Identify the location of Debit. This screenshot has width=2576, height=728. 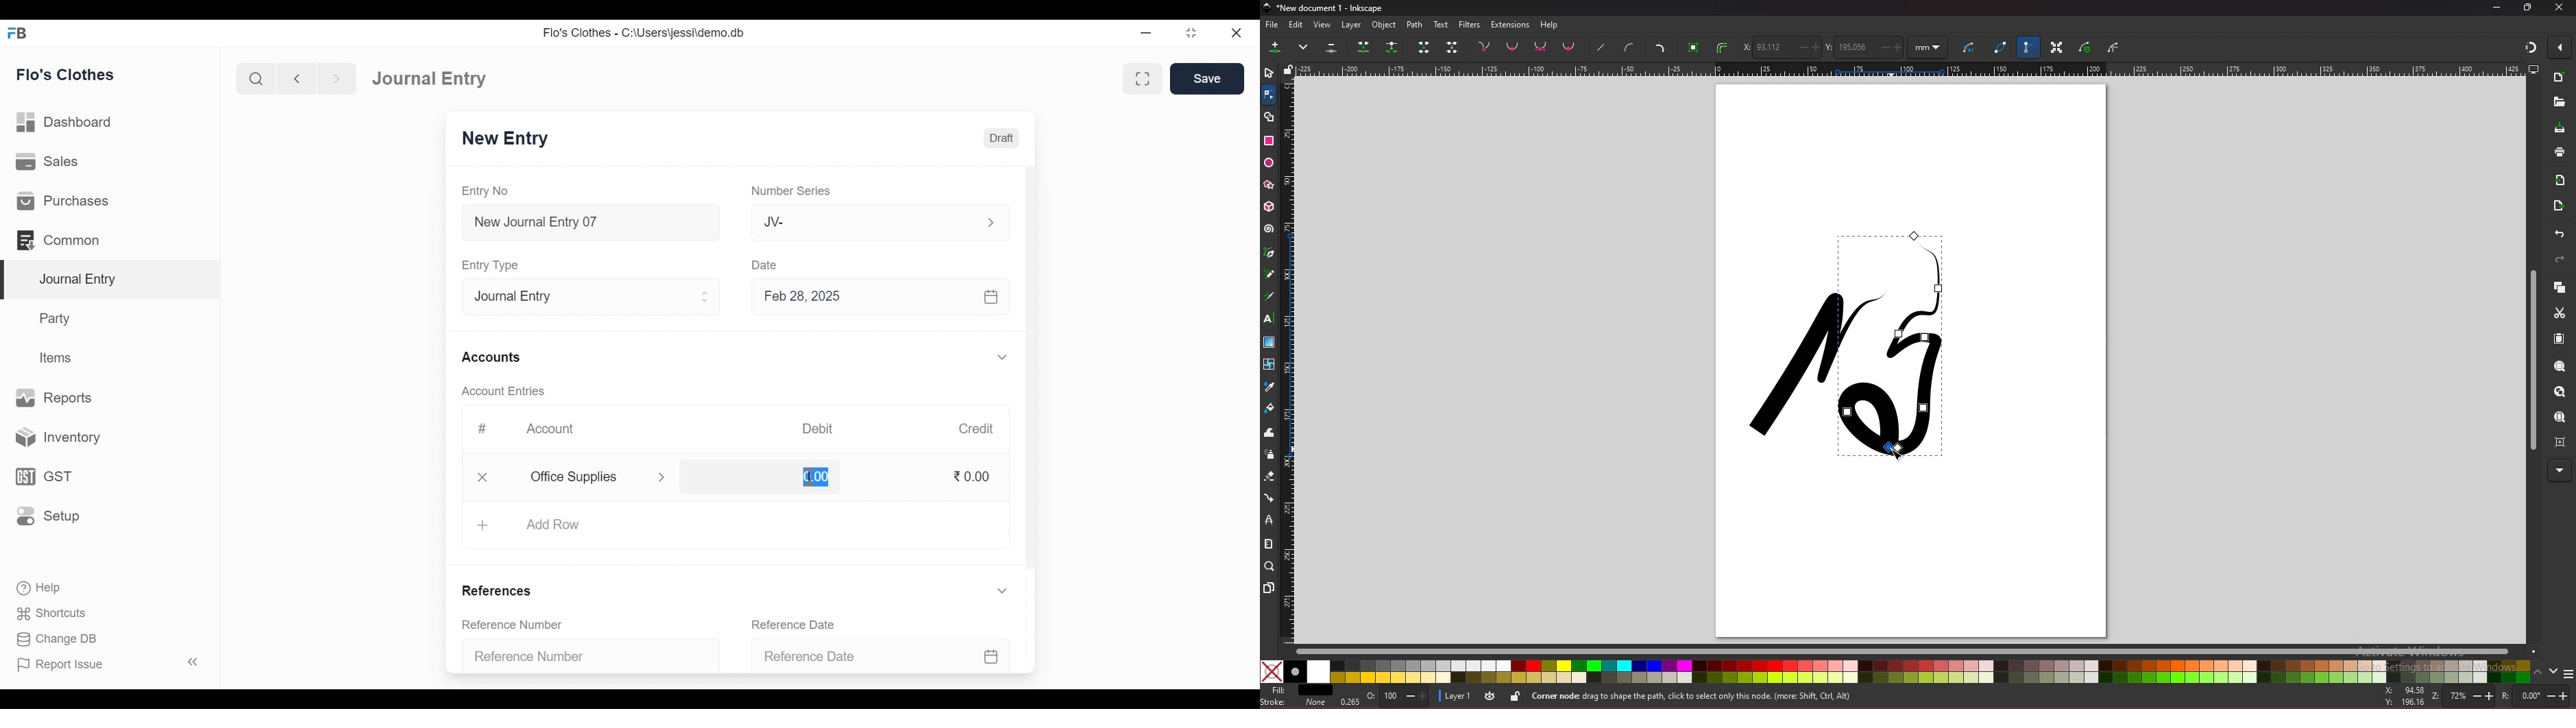
(816, 429).